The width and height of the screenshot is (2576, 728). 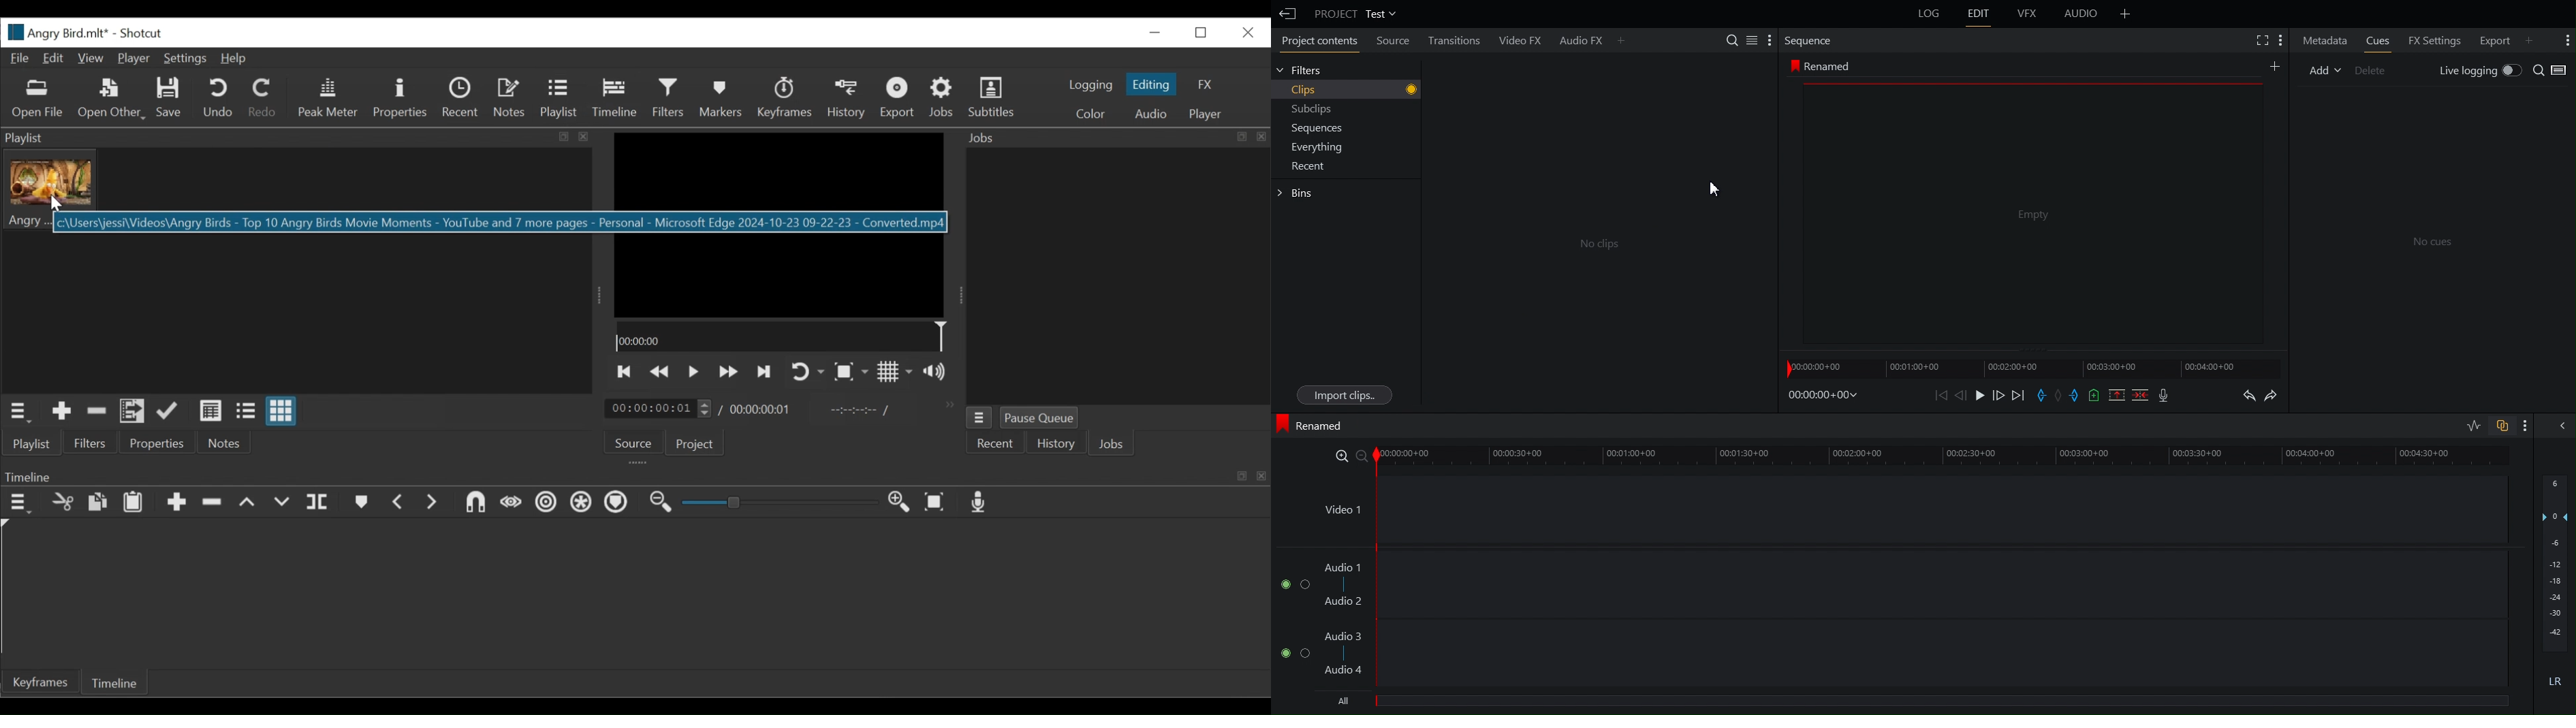 I want to click on Audio 3, so click(x=1346, y=636).